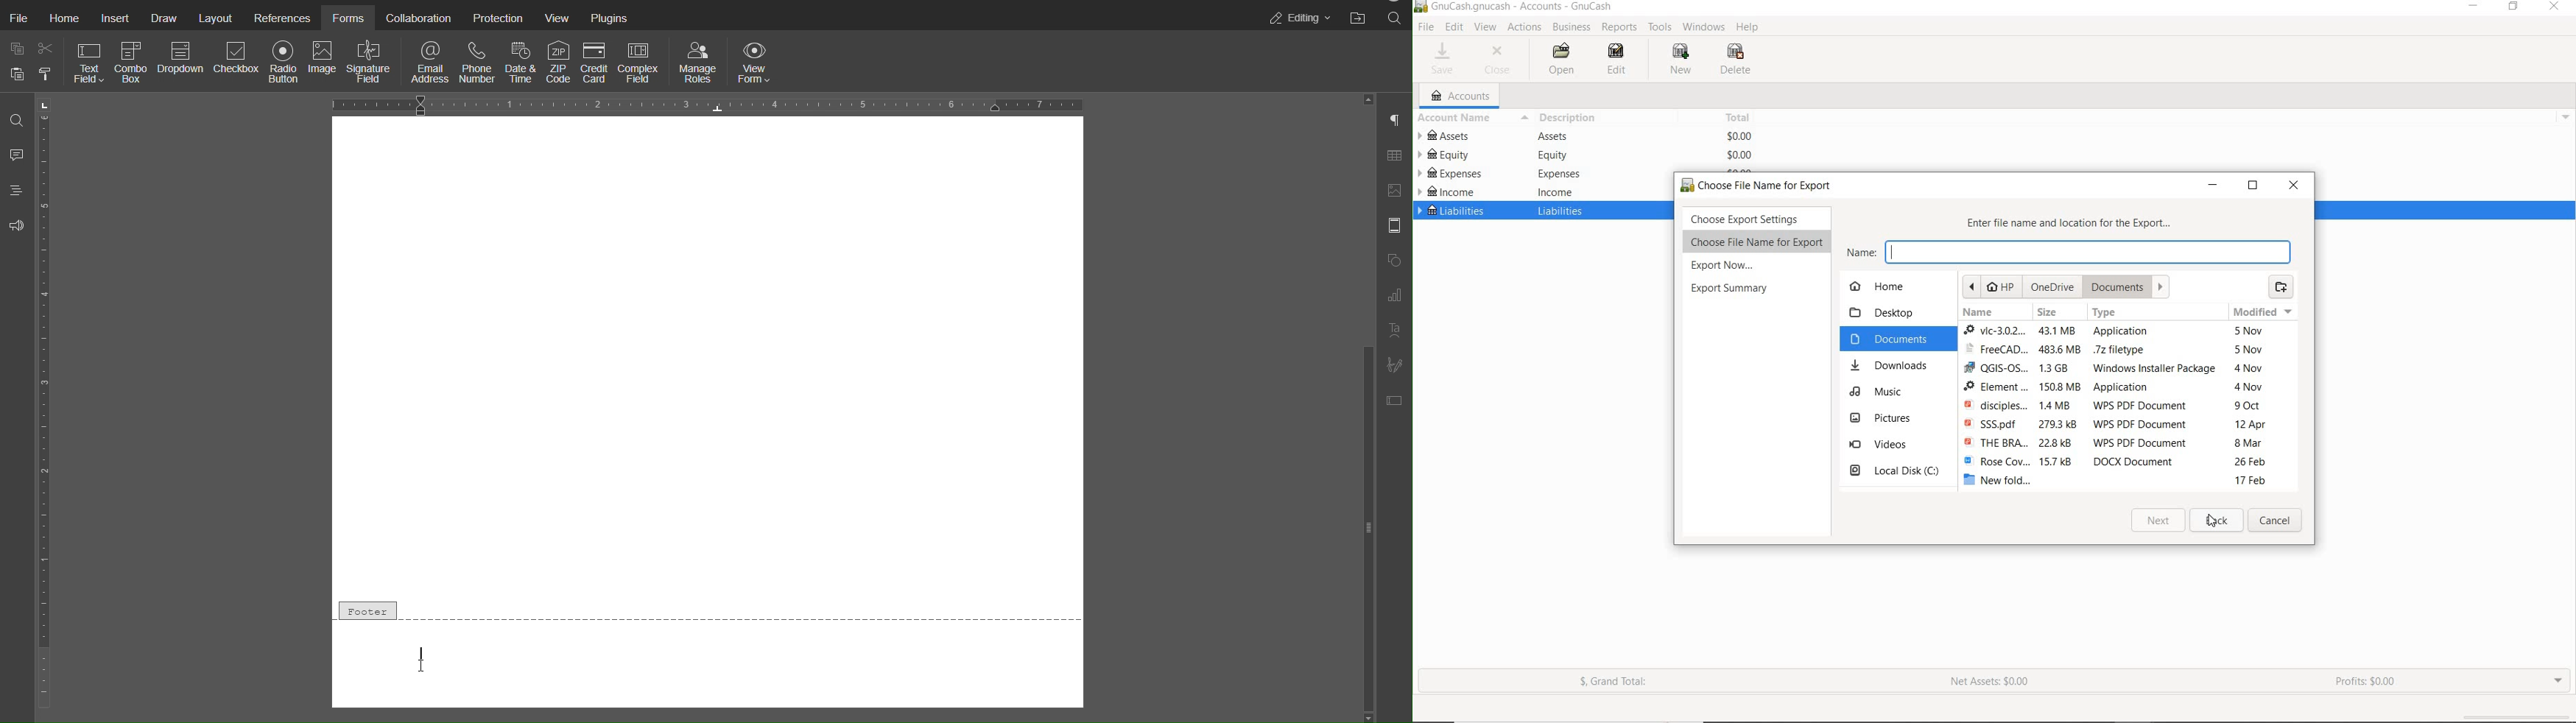 The height and width of the screenshot is (728, 2576). Describe the element at coordinates (1396, 18) in the screenshot. I see `Search` at that location.